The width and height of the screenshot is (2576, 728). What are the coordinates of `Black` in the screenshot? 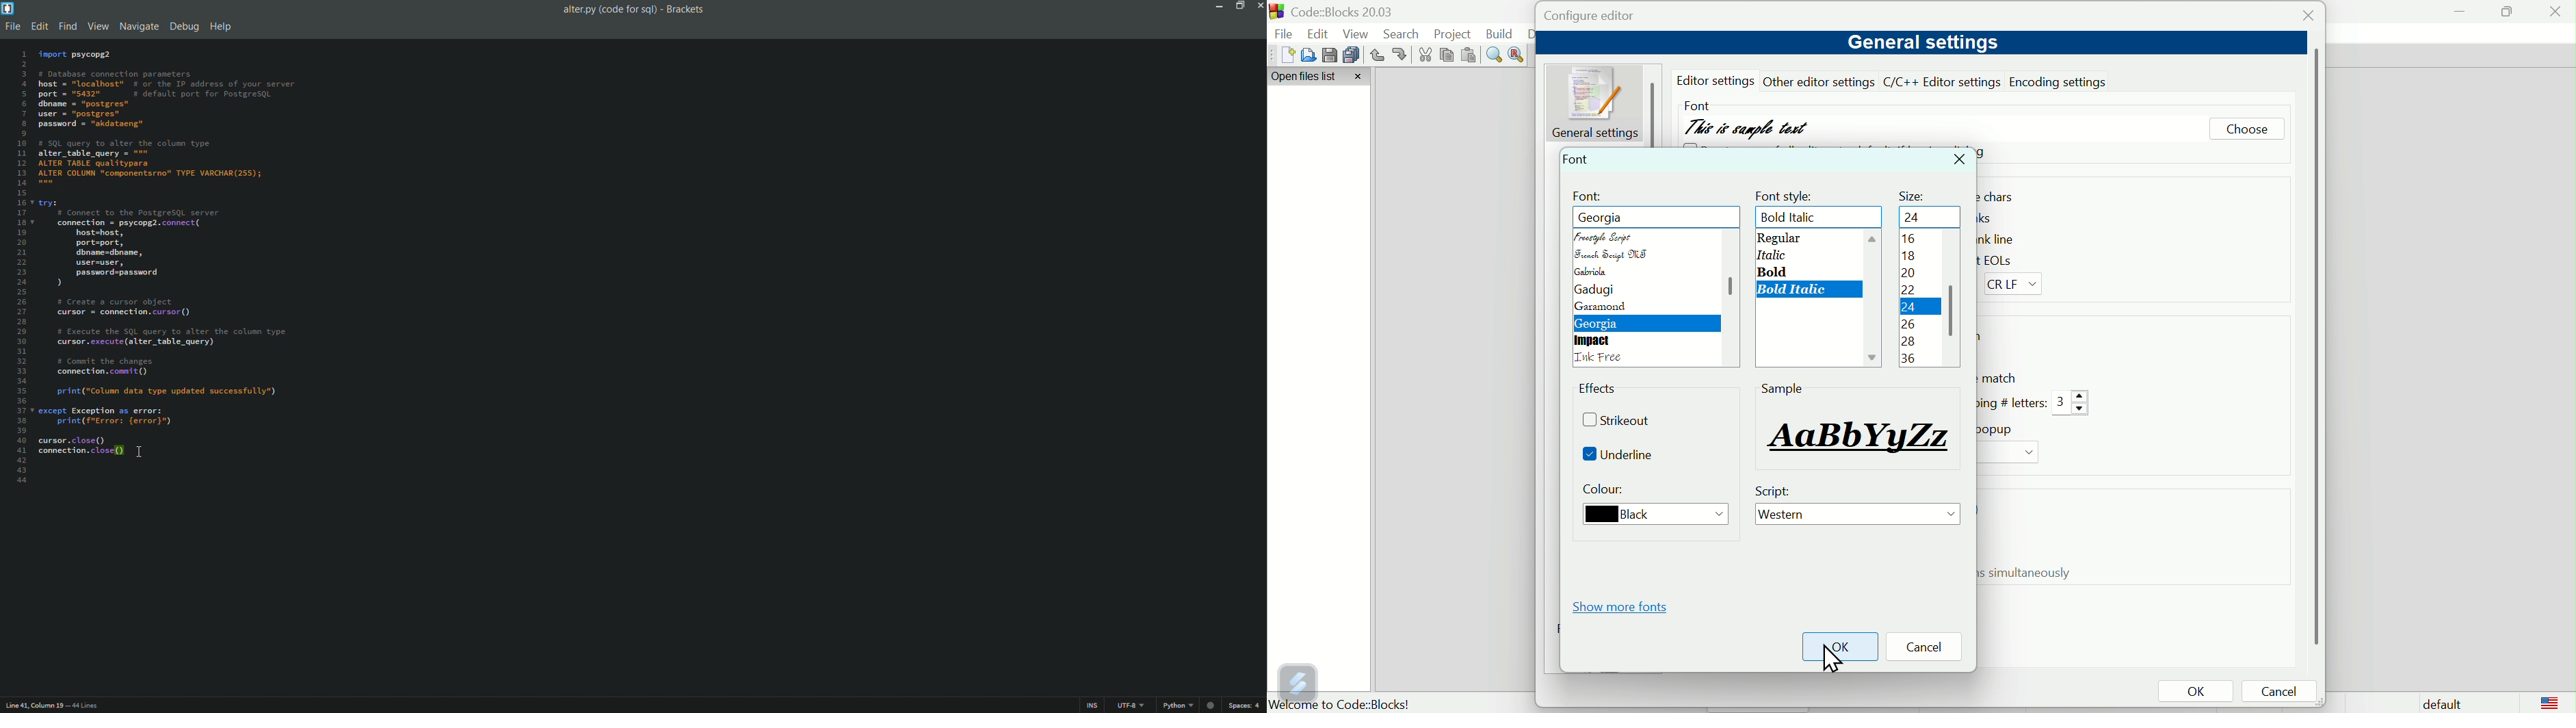 It's located at (1649, 515).